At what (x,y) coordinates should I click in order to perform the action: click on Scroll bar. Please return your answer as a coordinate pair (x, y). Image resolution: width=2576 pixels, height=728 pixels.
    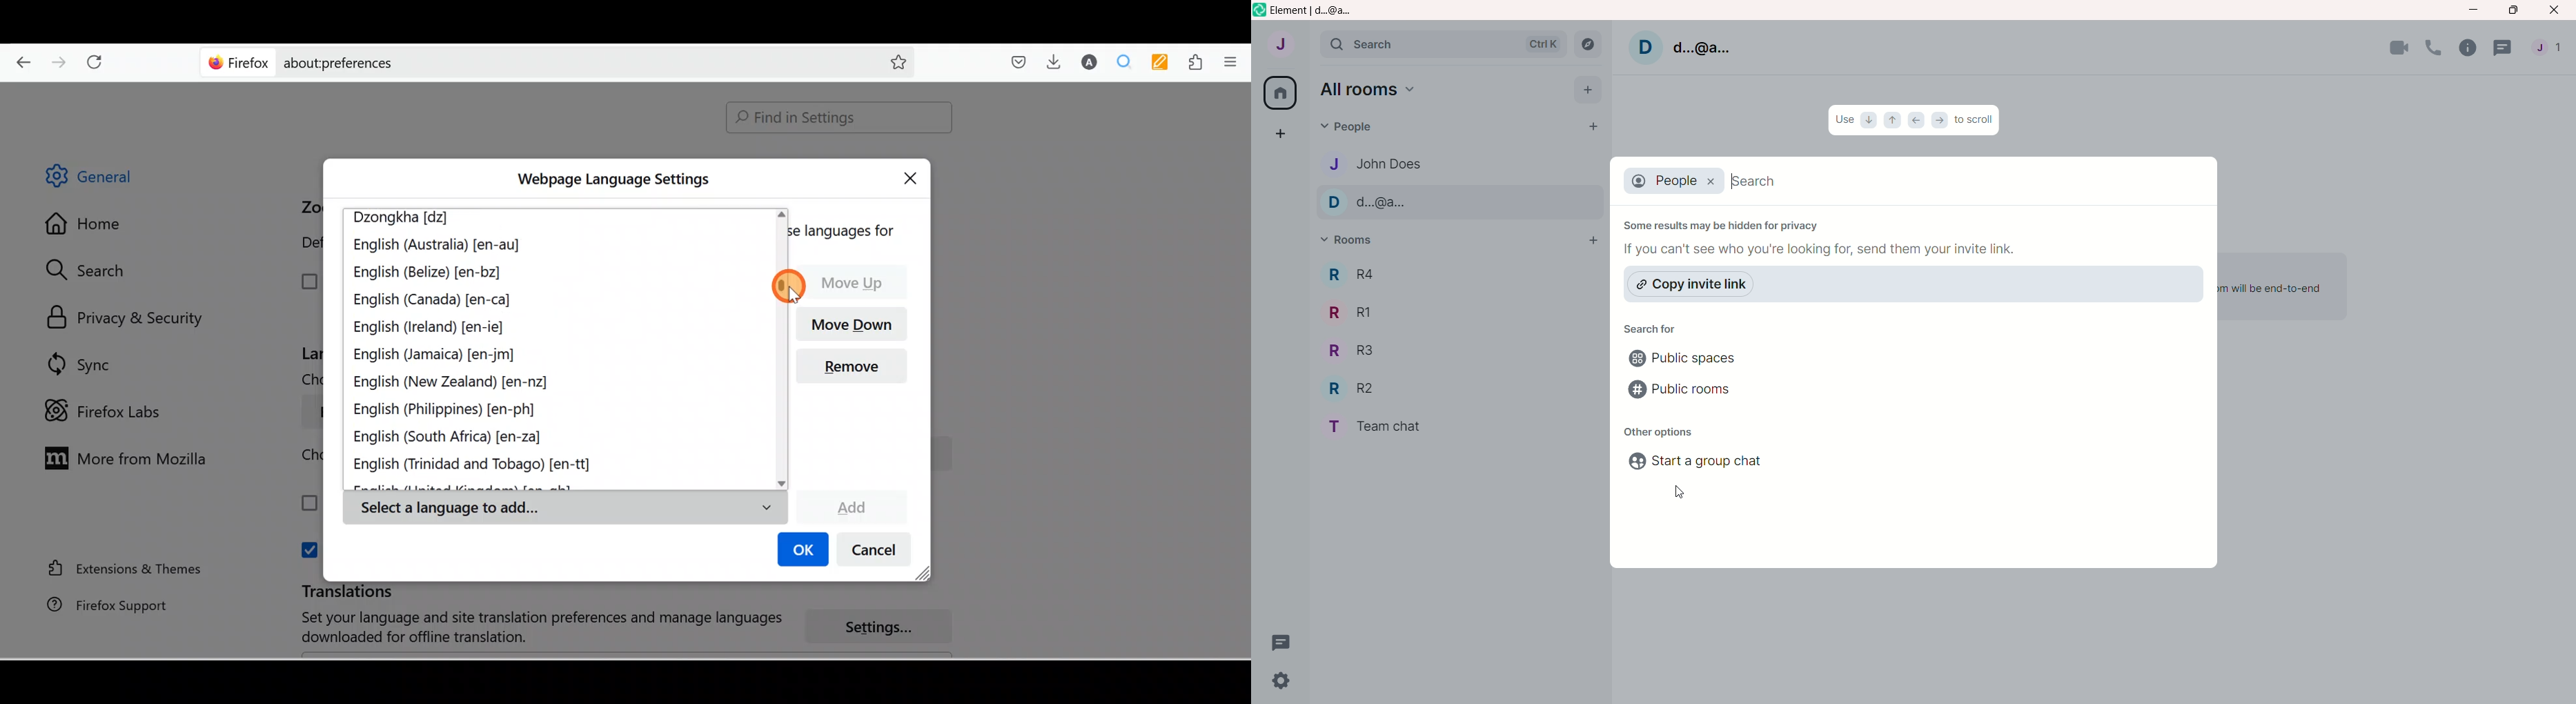
    Looking at the image, I should click on (1242, 371).